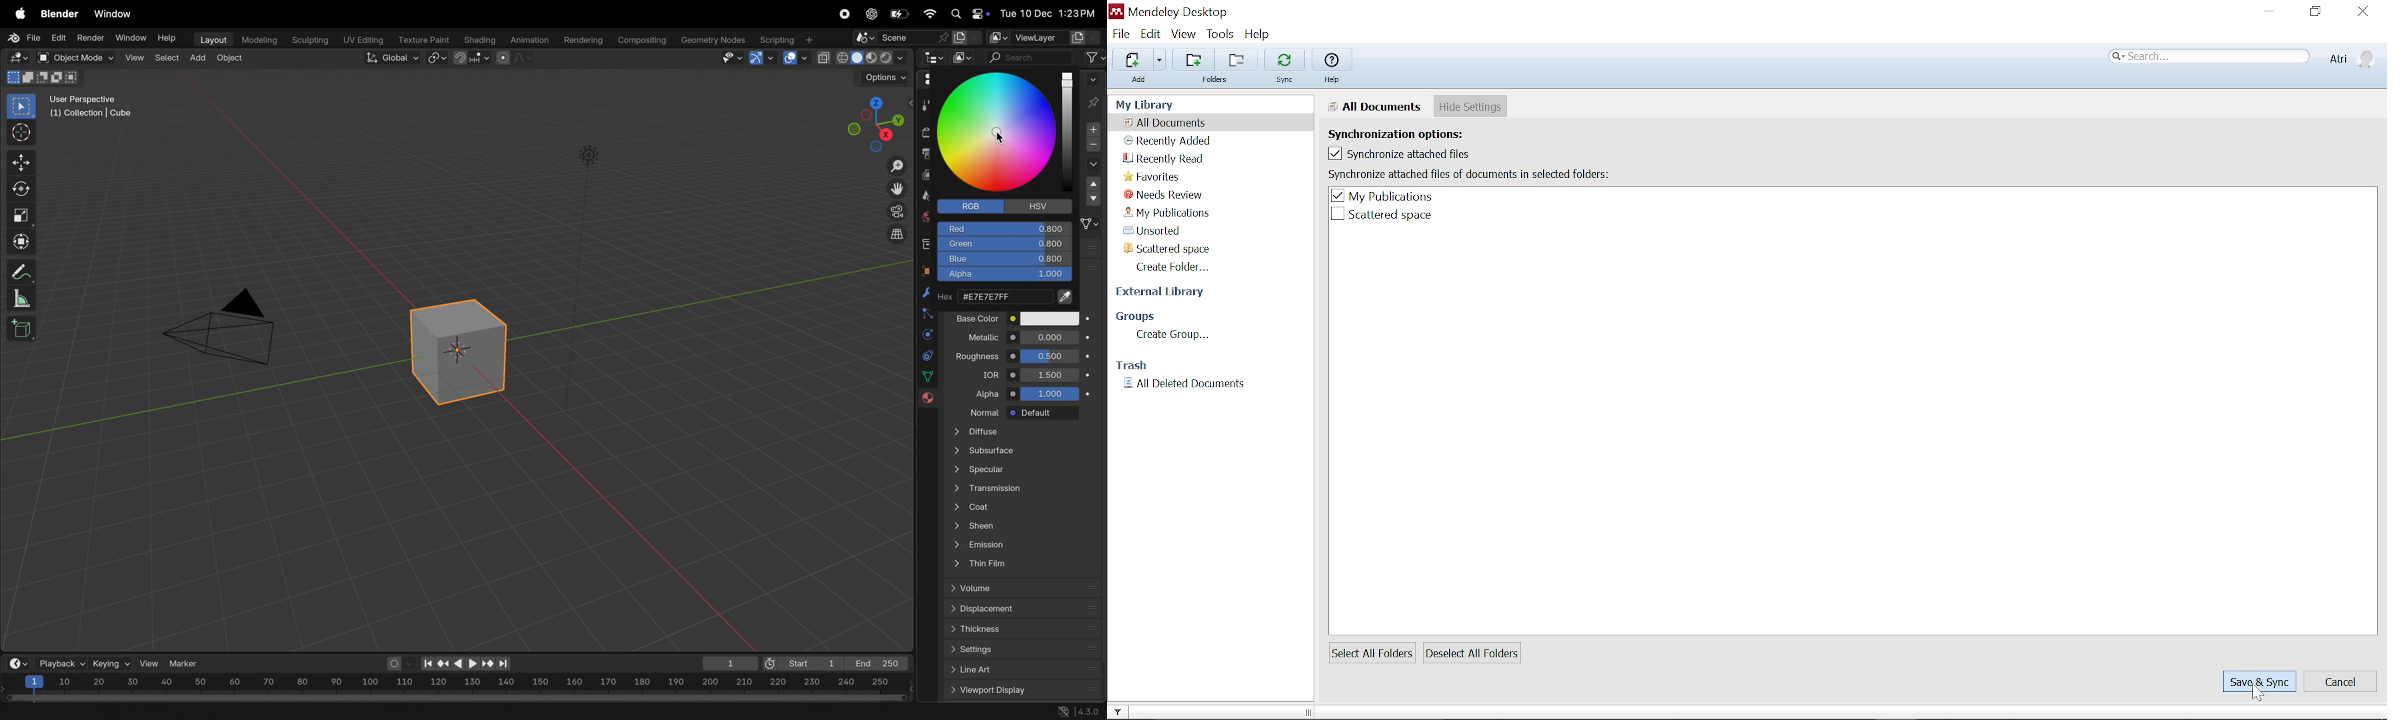  I want to click on Add files options, so click(1160, 62).